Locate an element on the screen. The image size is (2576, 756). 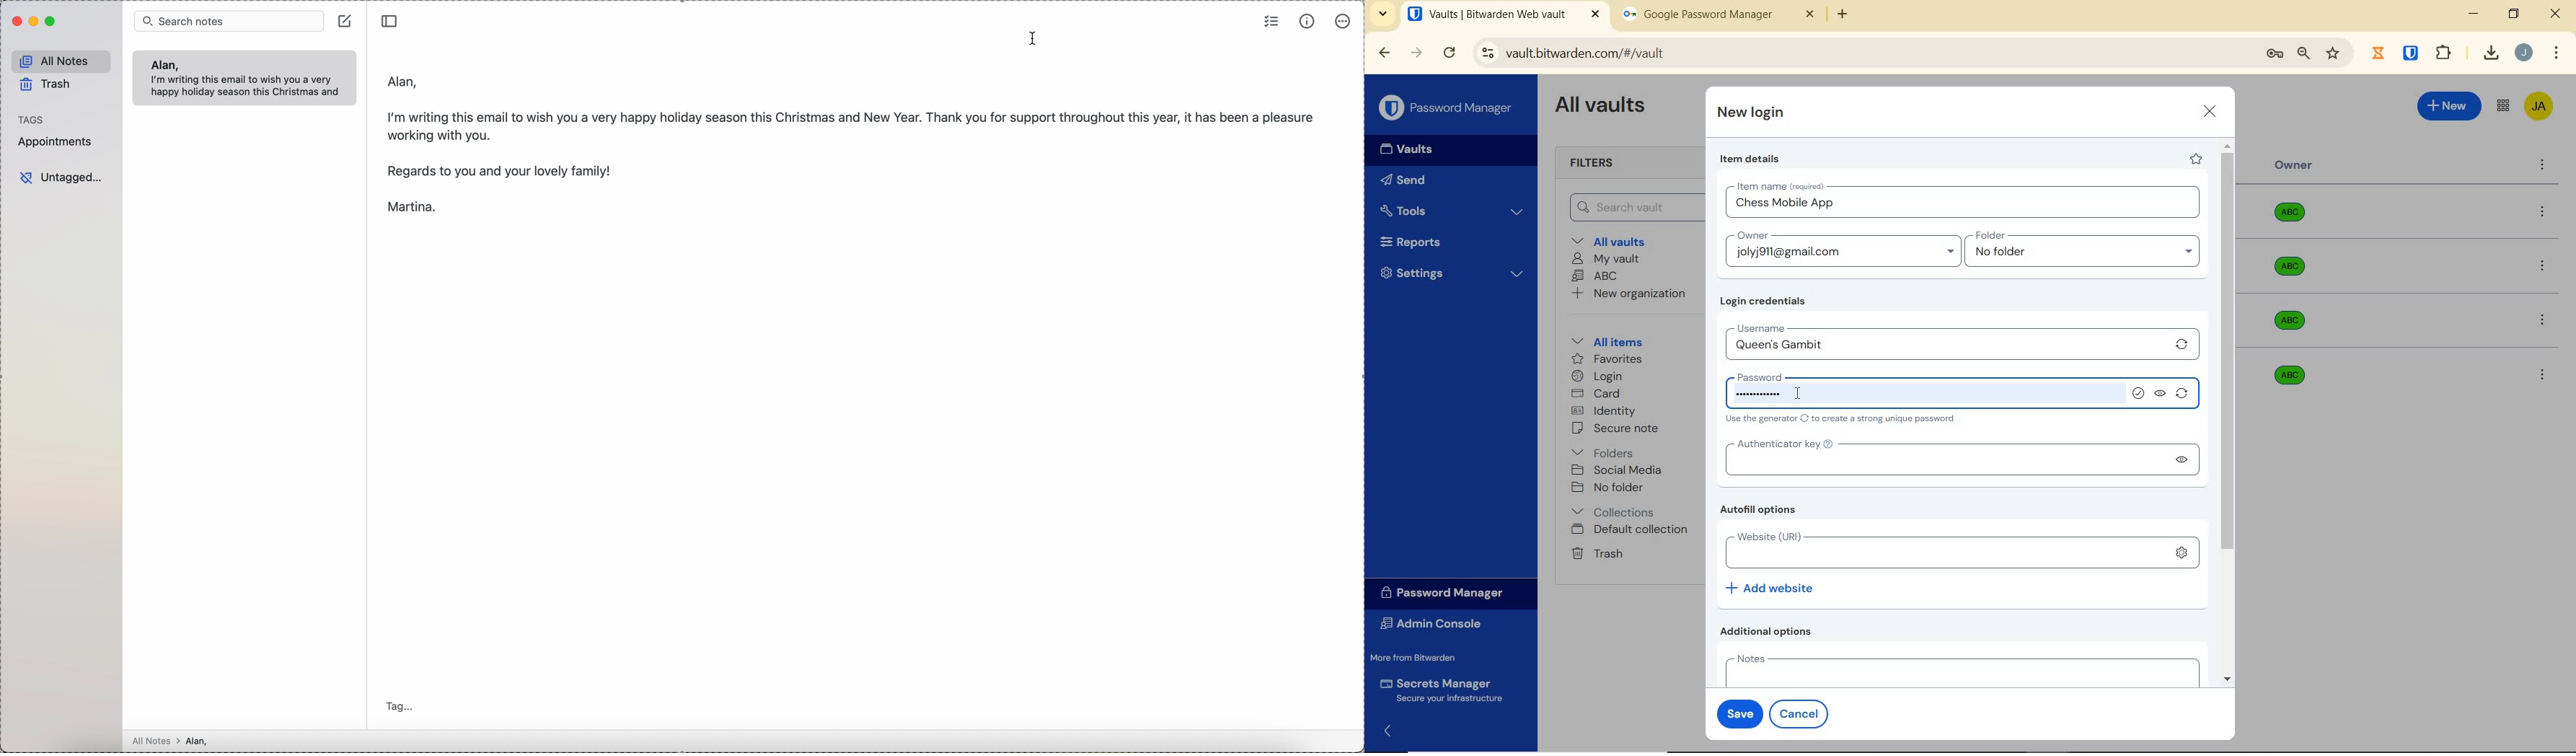
Martina is located at coordinates (409, 209).